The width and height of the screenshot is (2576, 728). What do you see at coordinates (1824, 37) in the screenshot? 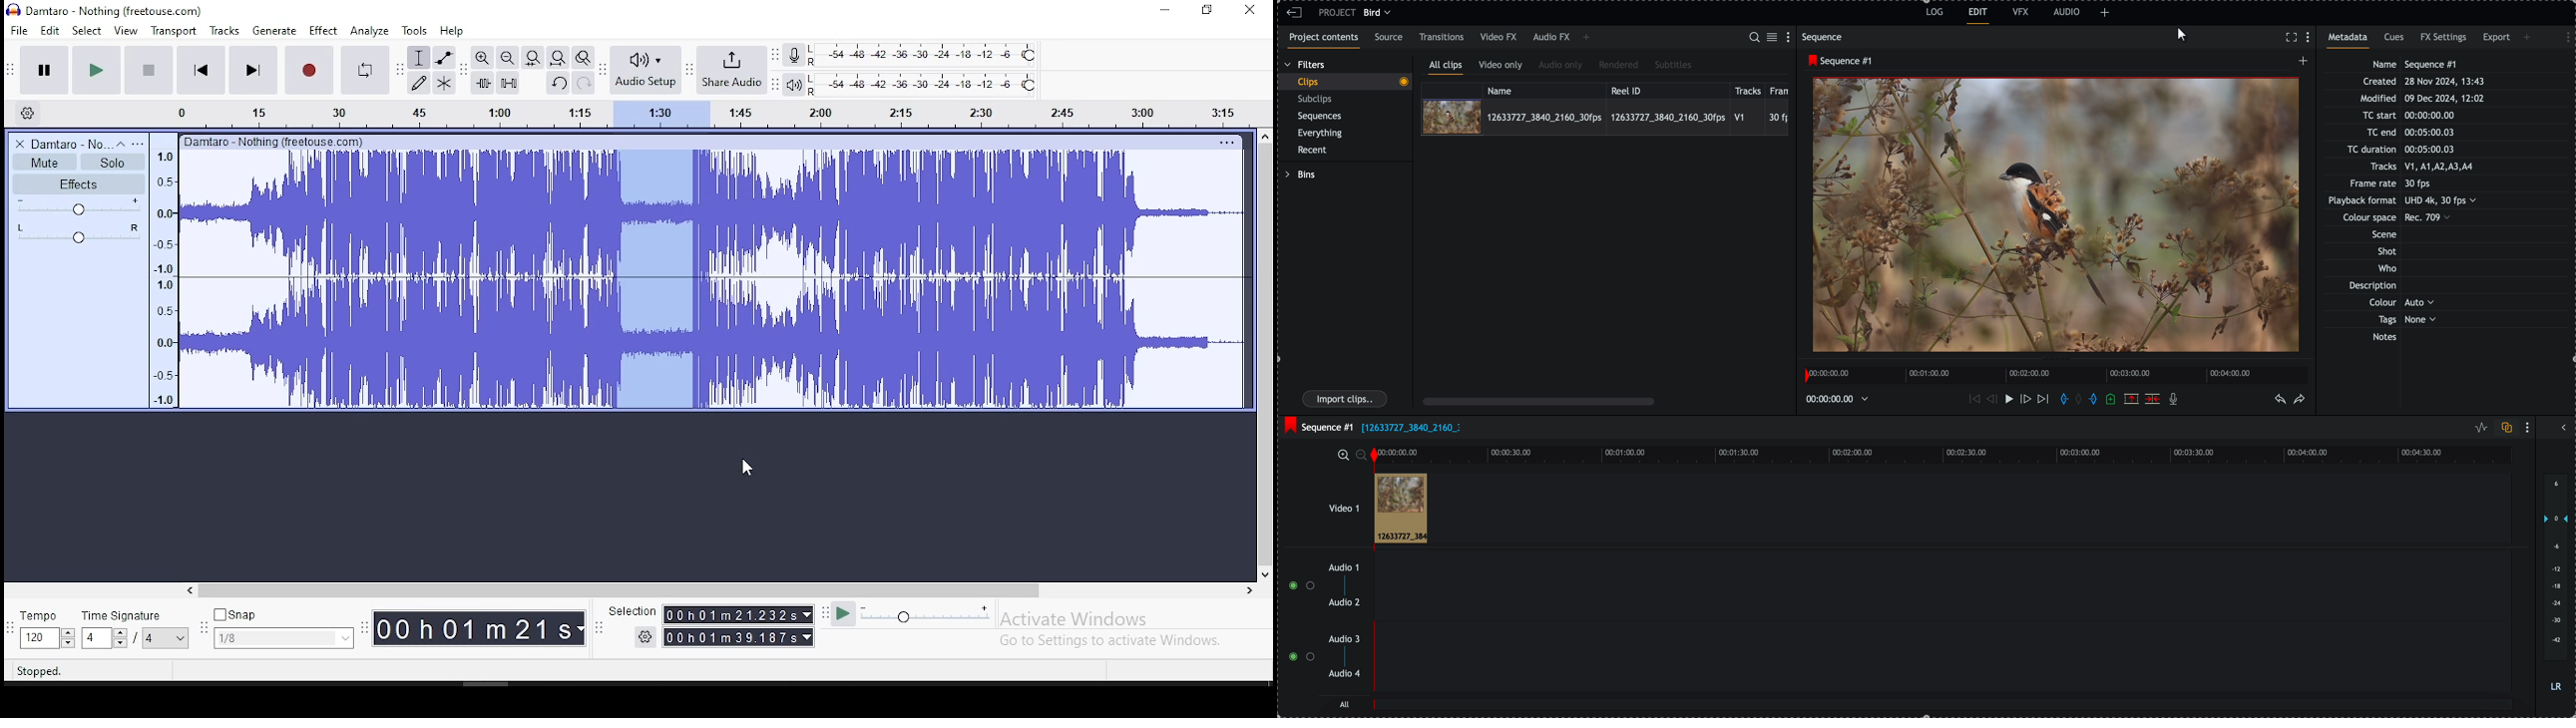
I see `sequence` at bounding box center [1824, 37].